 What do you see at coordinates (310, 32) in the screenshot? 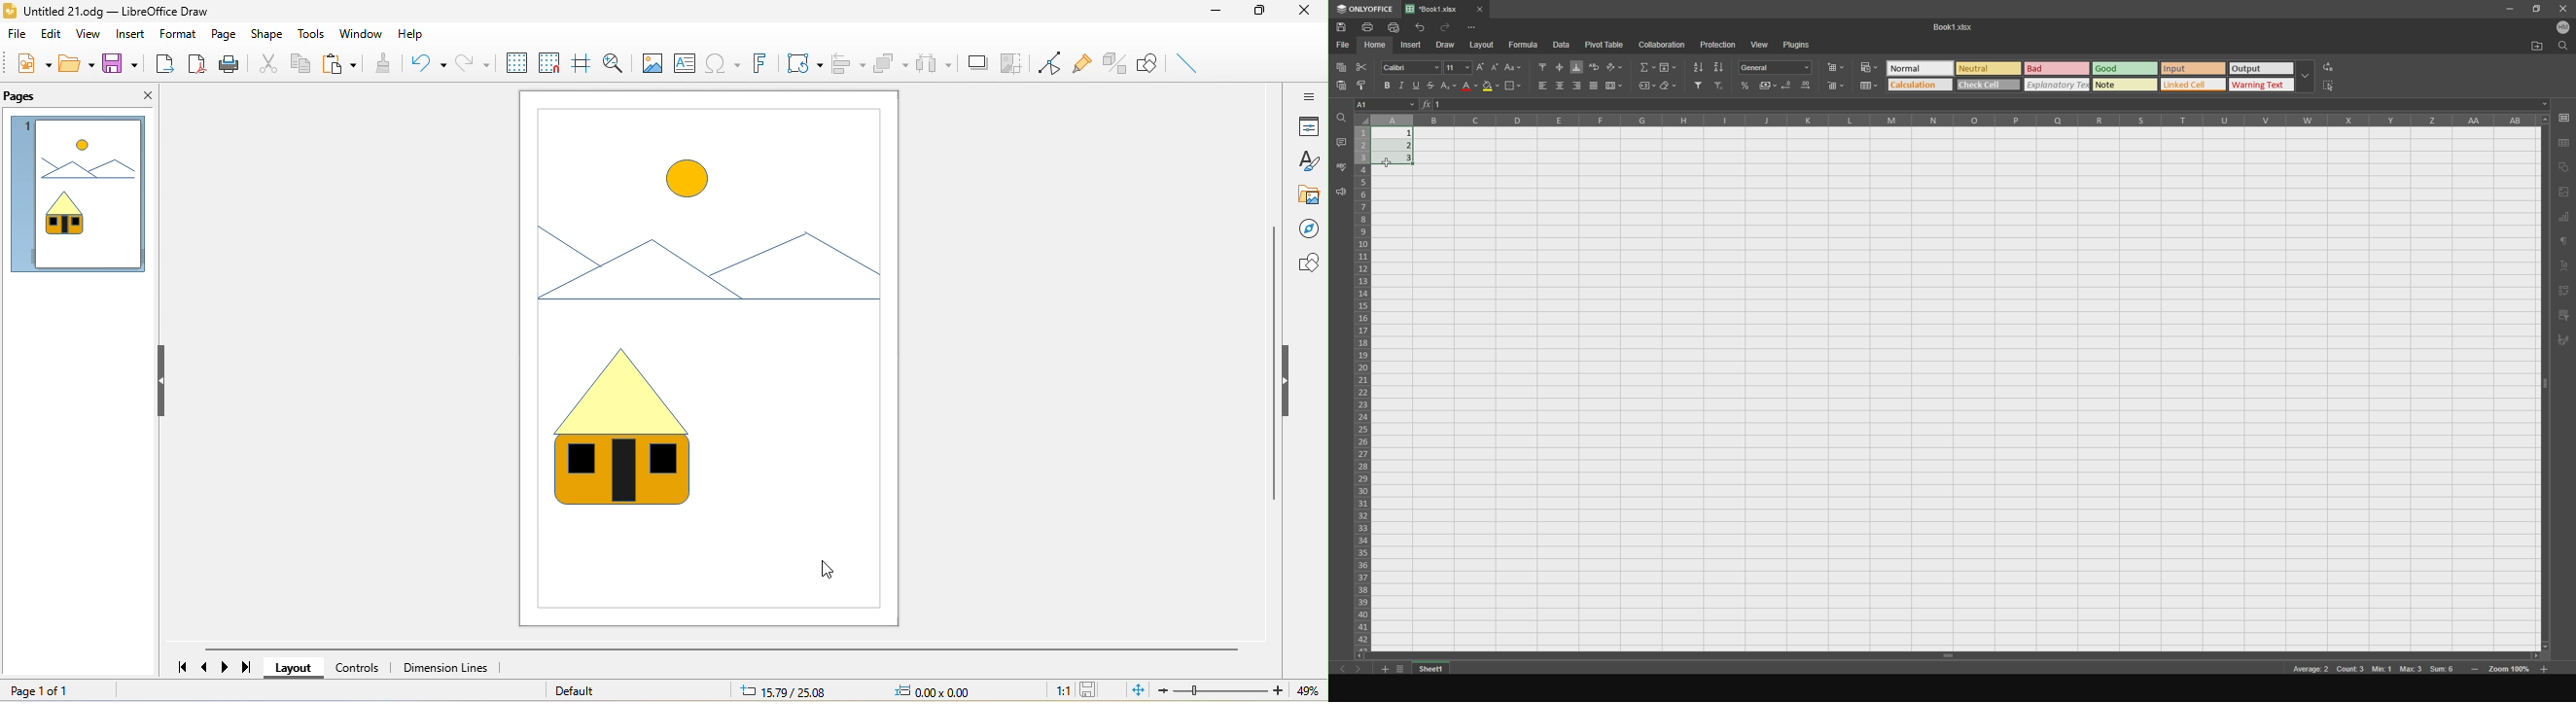
I see `tools` at bounding box center [310, 32].